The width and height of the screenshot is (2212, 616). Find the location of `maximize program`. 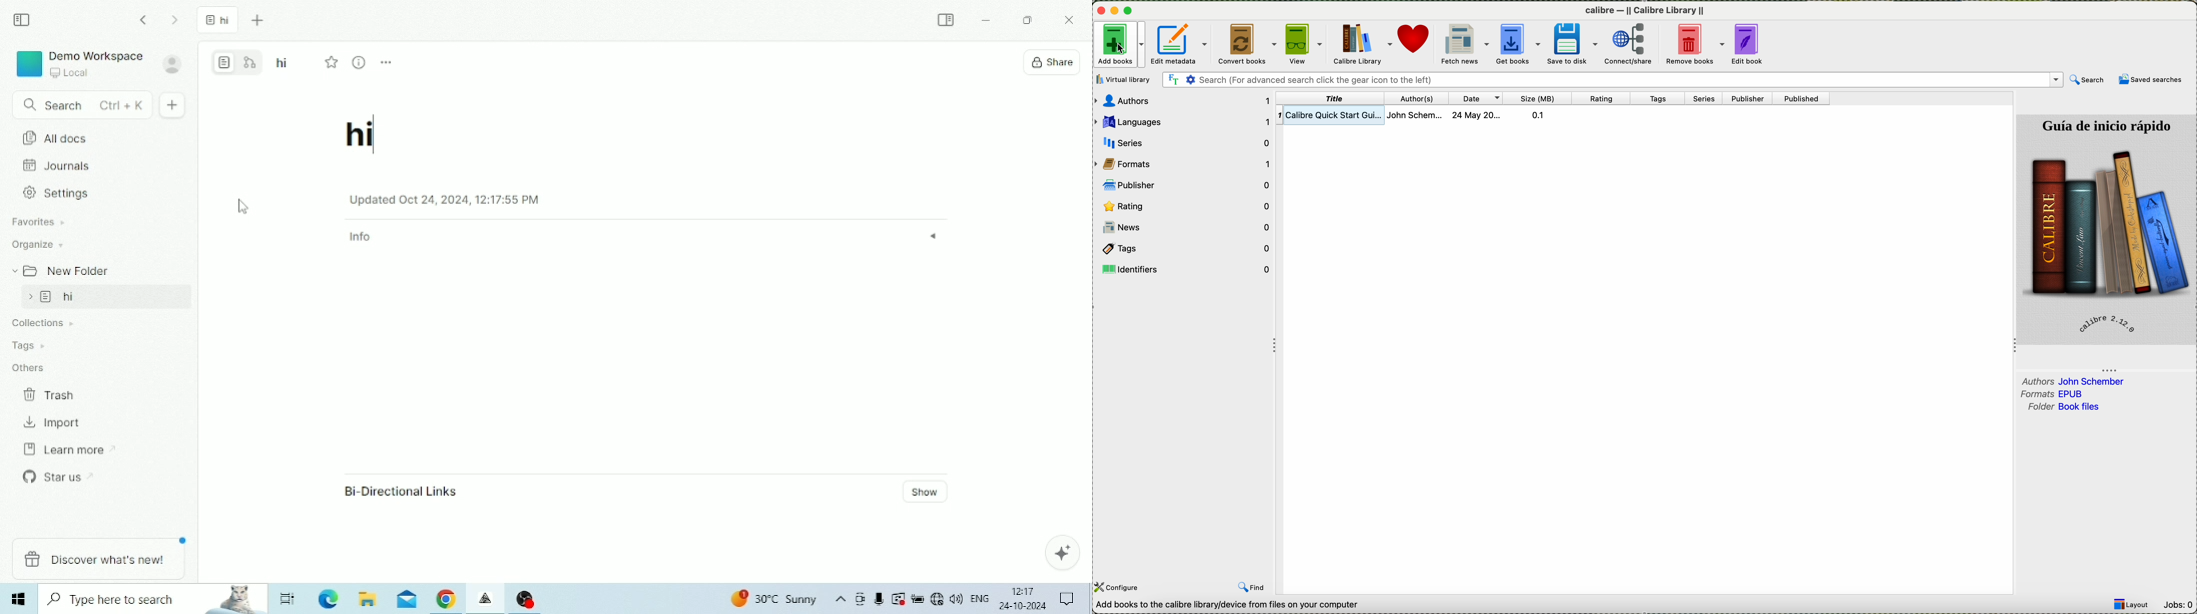

maximize program is located at coordinates (1130, 11).